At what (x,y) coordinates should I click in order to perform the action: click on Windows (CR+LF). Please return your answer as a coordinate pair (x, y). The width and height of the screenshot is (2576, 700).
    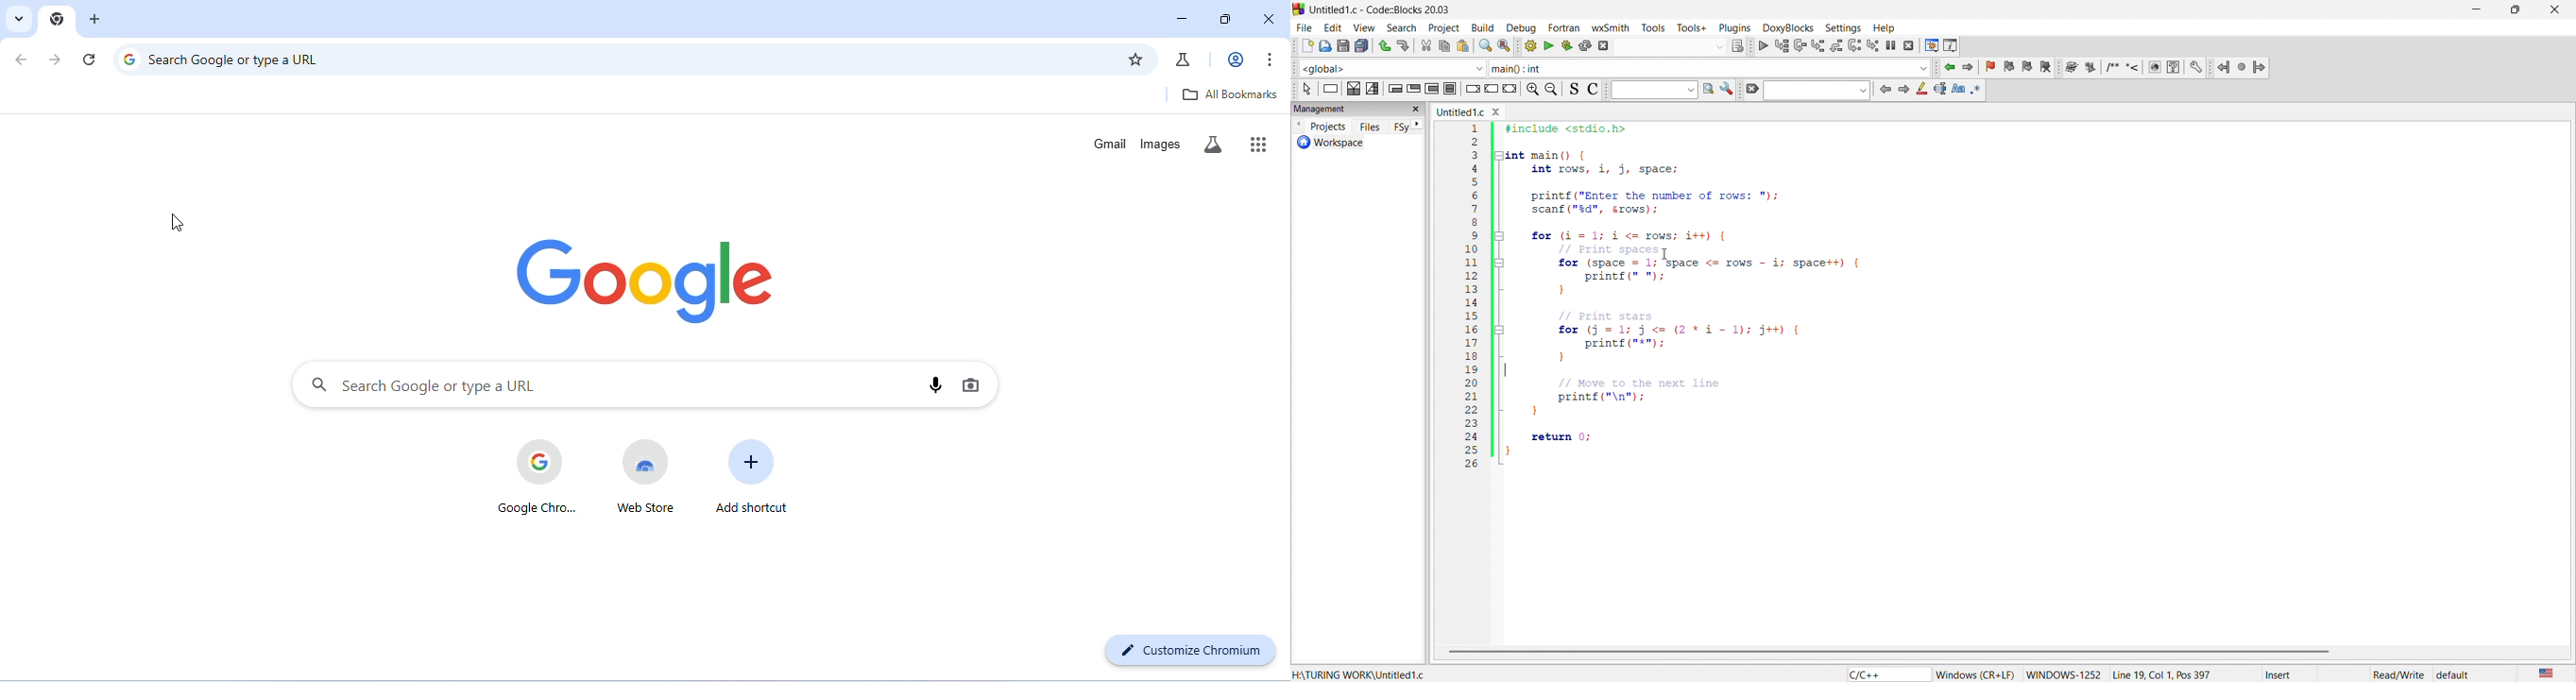
    Looking at the image, I should click on (1976, 675).